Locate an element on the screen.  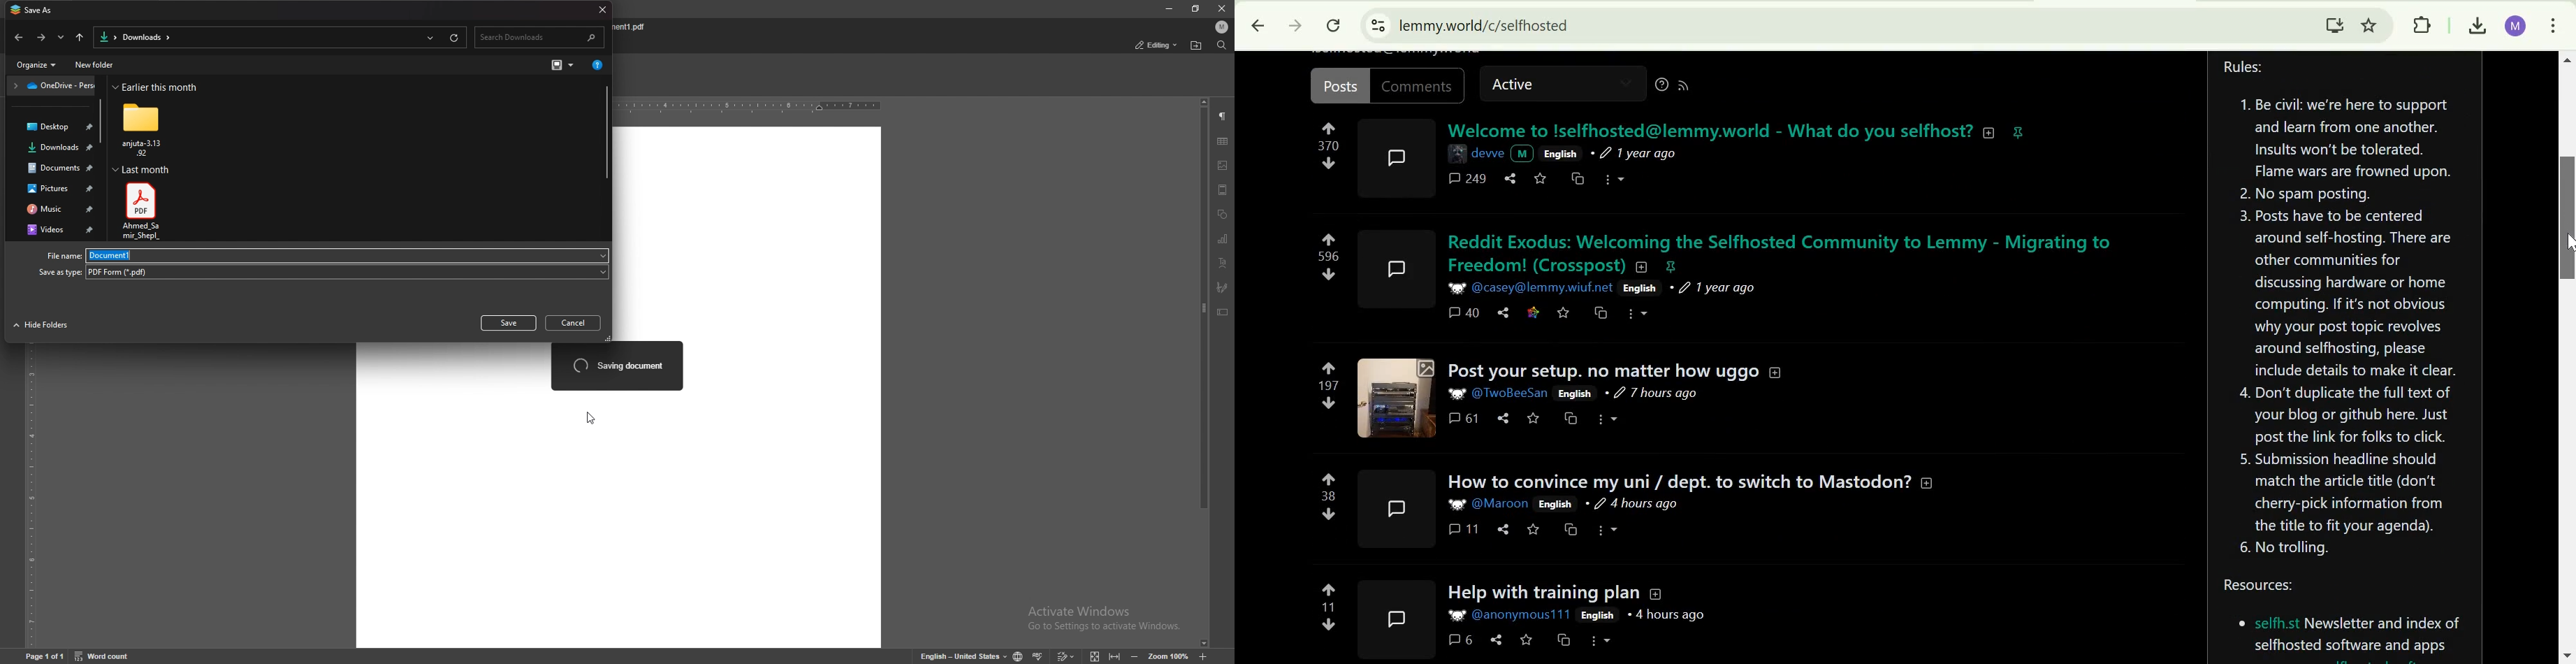
picture is located at coordinates (1456, 287).